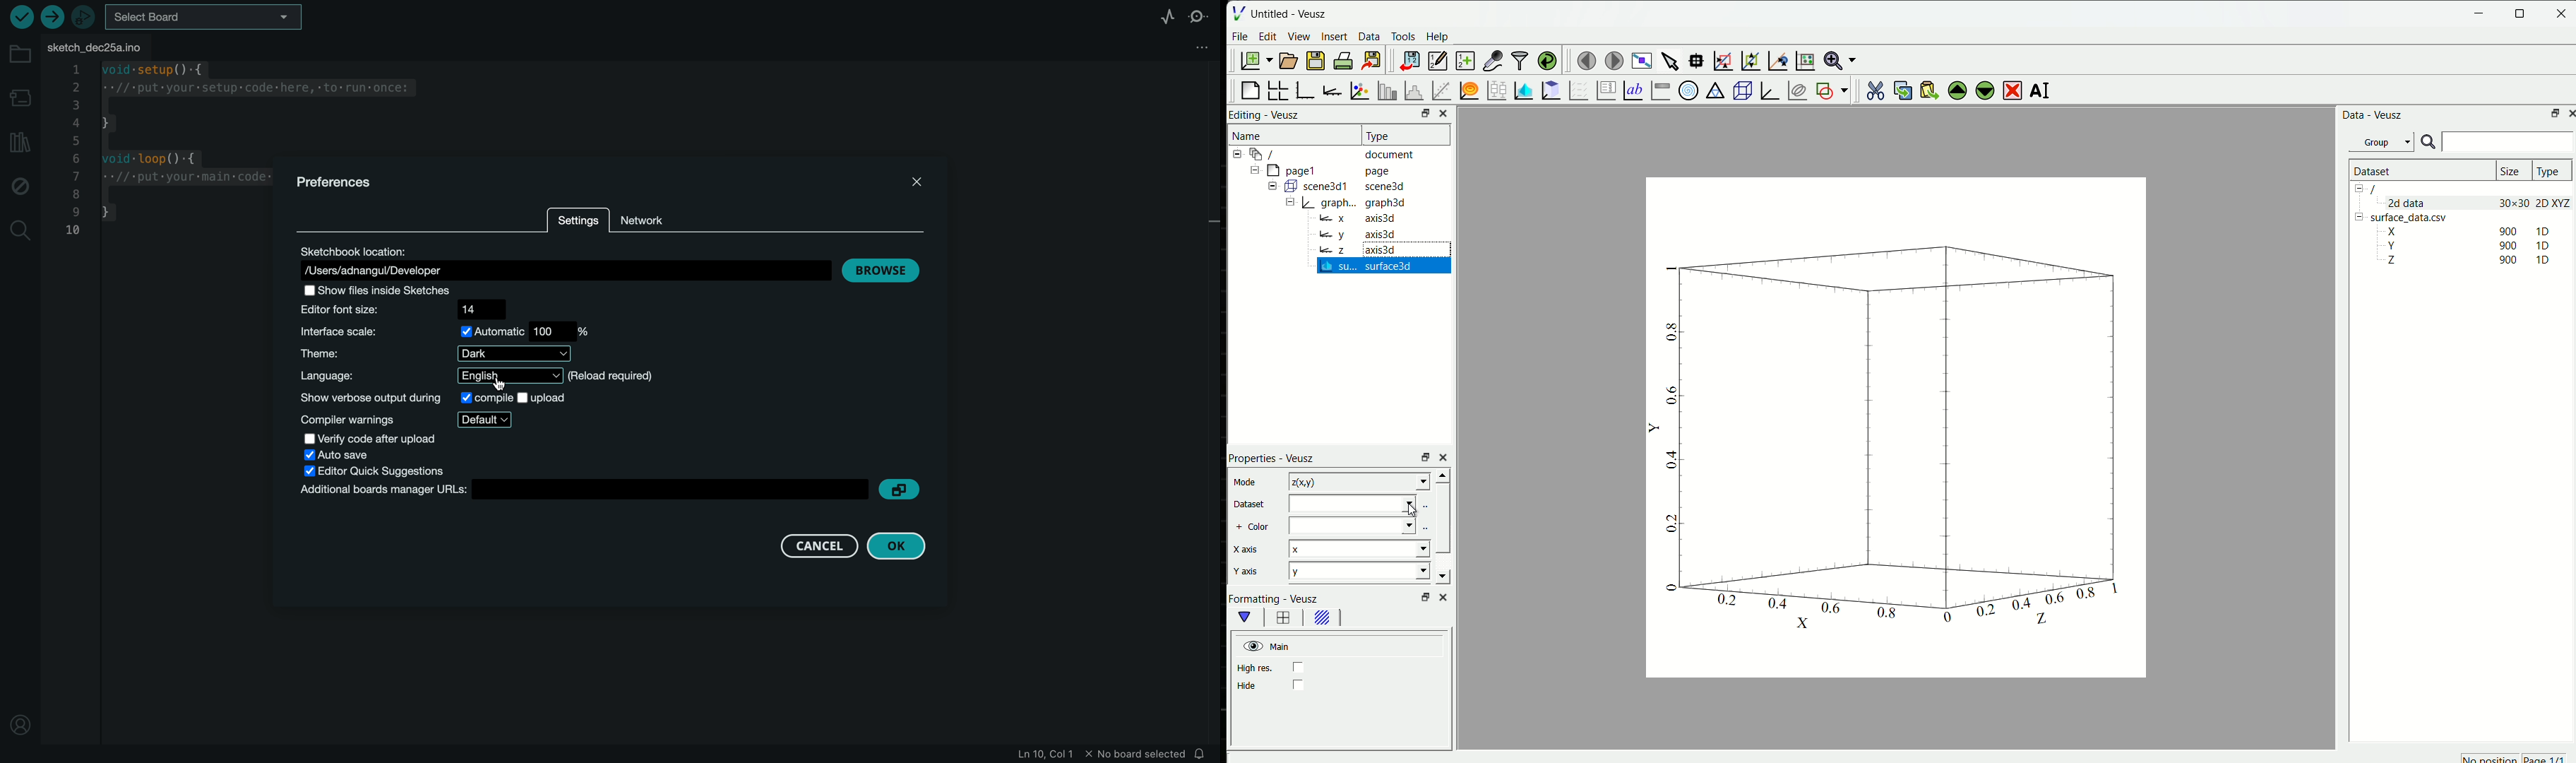 This screenshot has height=784, width=2576. I want to click on zoom functions menu, so click(1840, 61).